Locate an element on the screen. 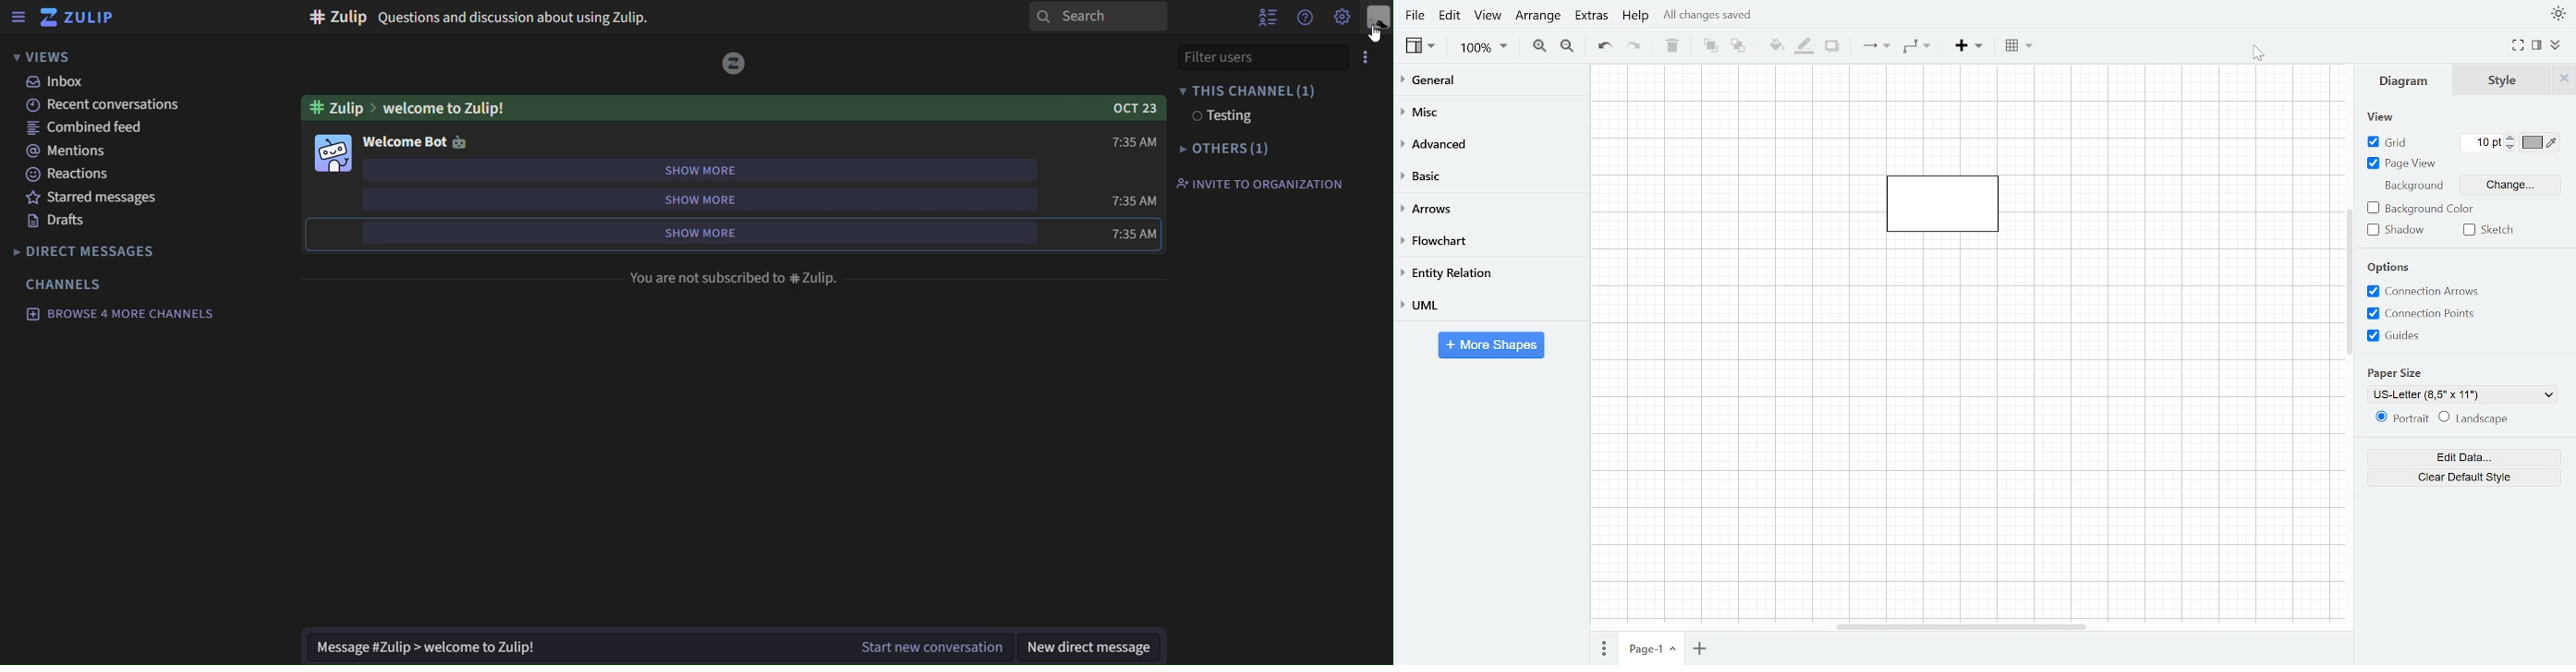 The image size is (2576, 672). get help is located at coordinates (1305, 21).